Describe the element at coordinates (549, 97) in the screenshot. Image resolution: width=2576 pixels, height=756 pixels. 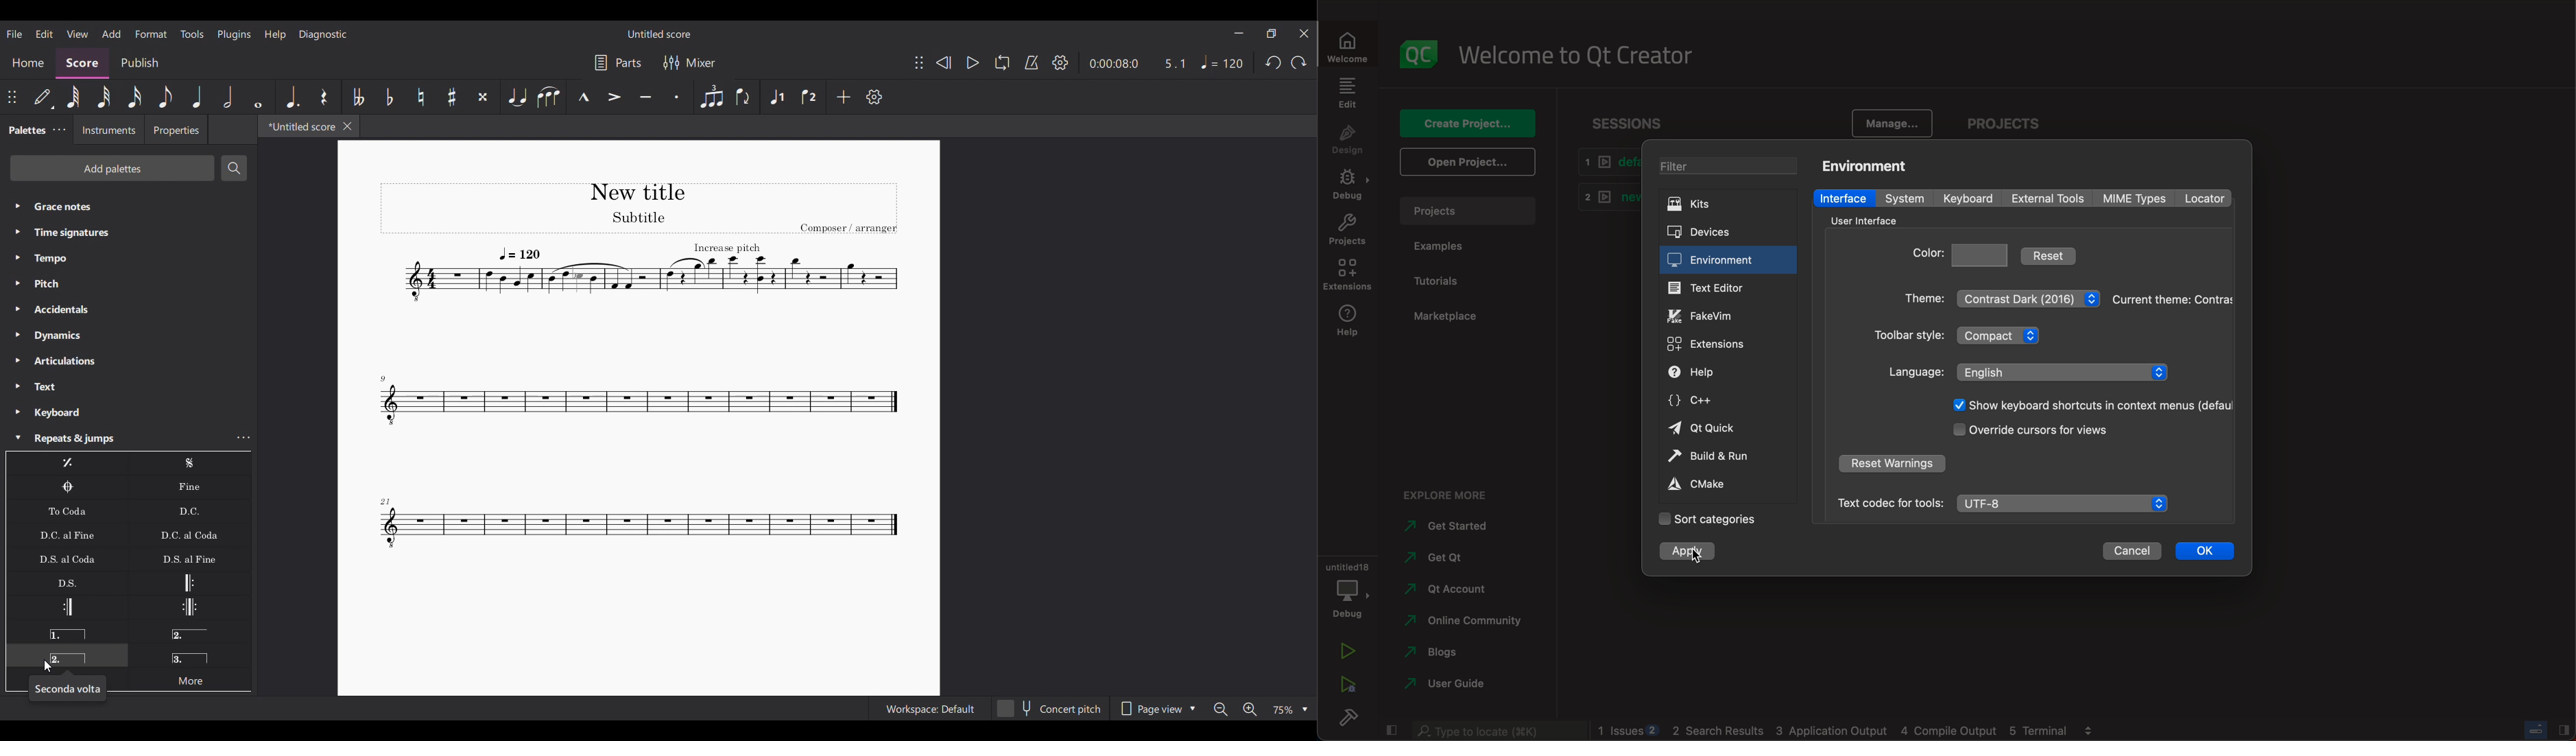
I see `Slur` at that location.